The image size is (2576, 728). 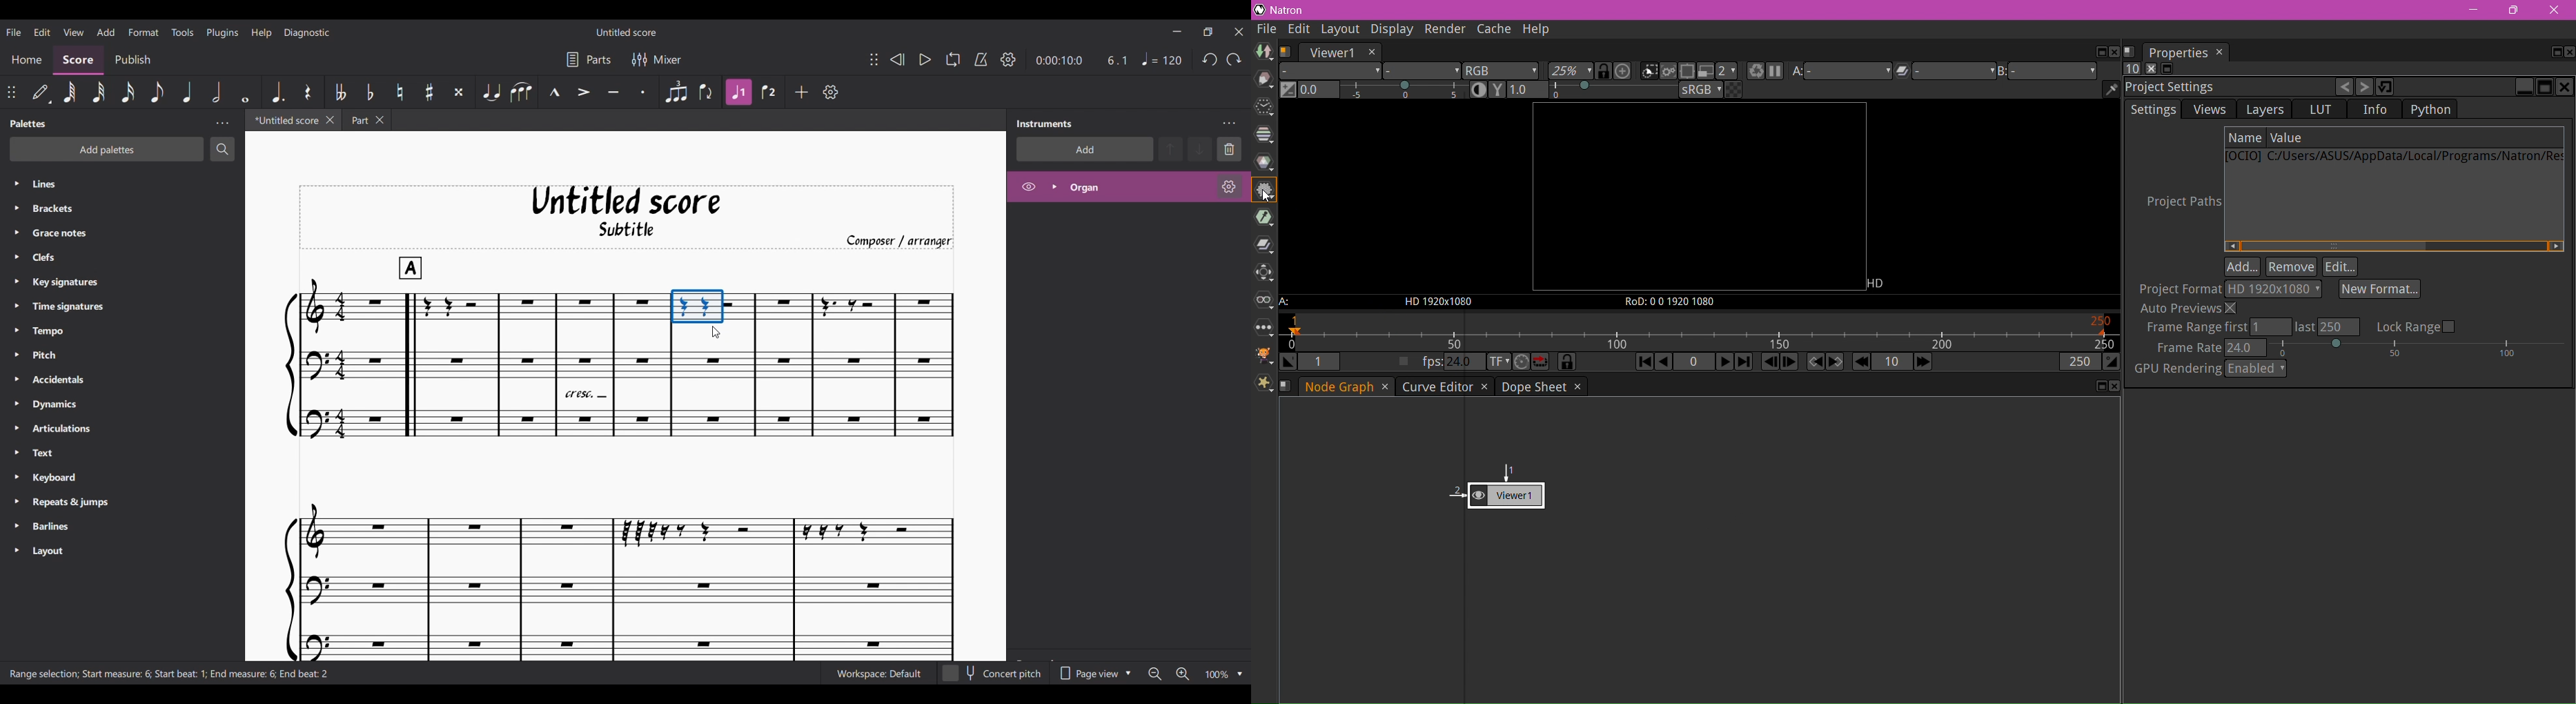 I want to click on Marcato, so click(x=554, y=93).